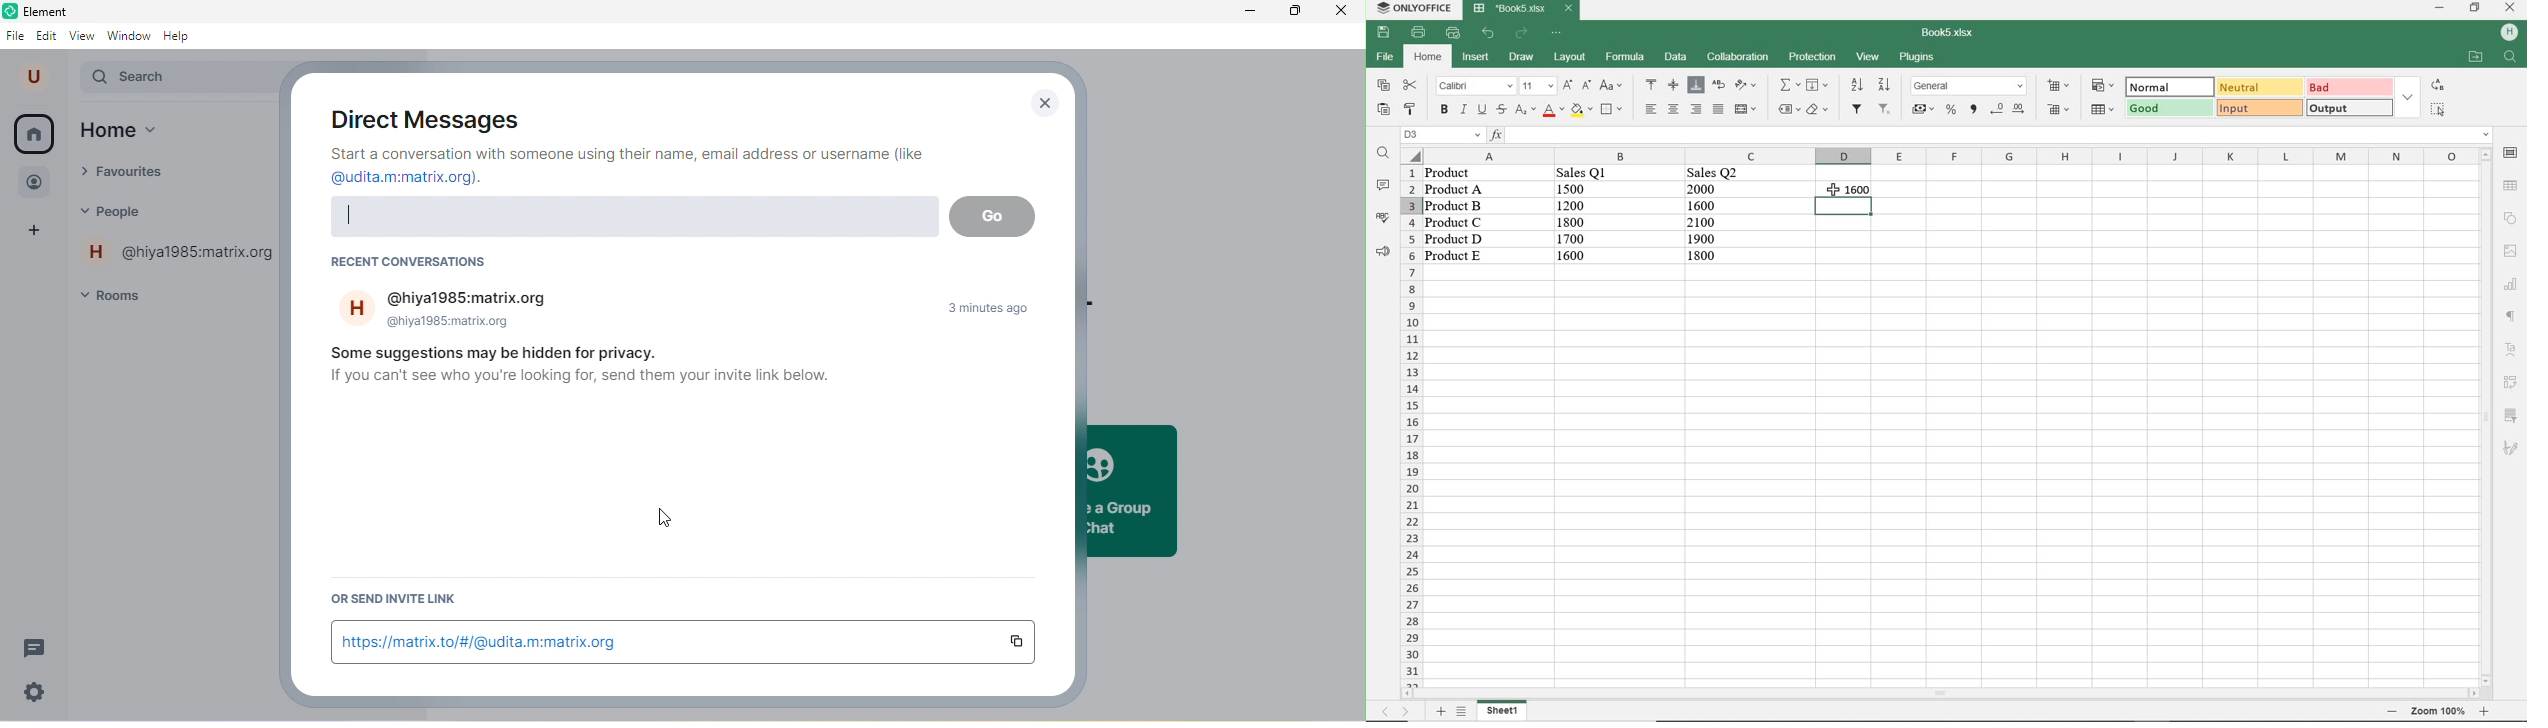  I want to click on comments, so click(1382, 185).